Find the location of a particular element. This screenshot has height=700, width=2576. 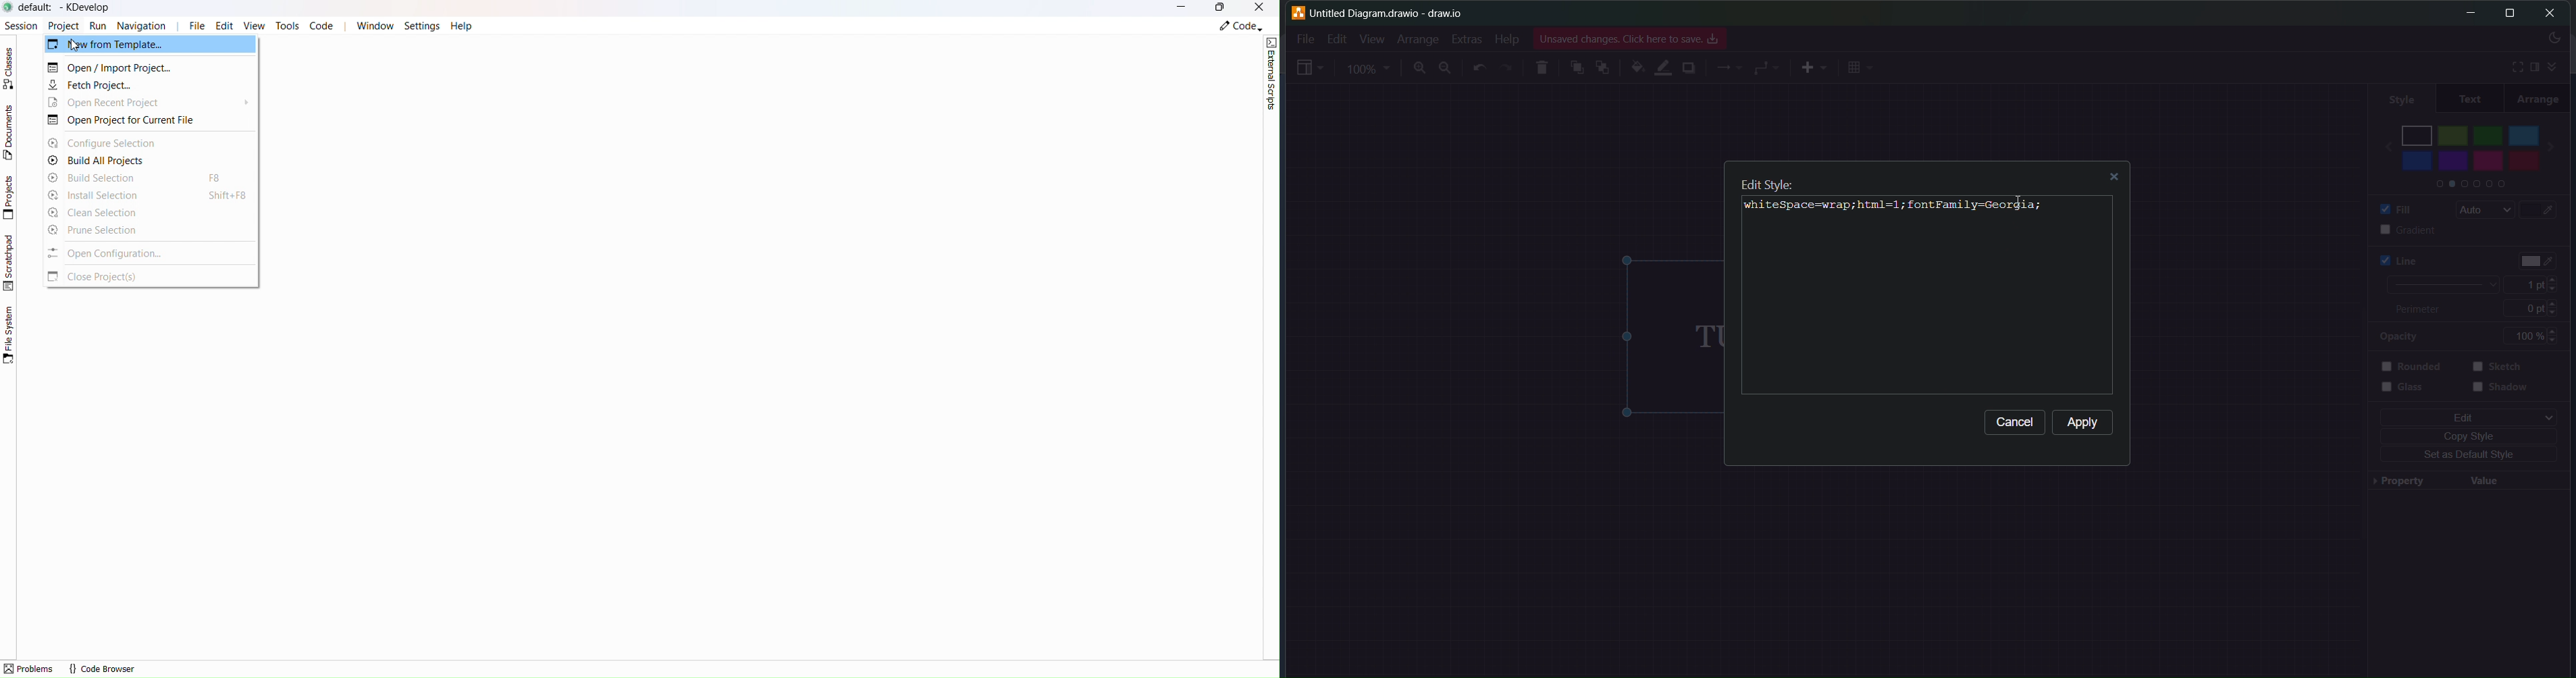

minimize is located at coordinates (2467, 13).